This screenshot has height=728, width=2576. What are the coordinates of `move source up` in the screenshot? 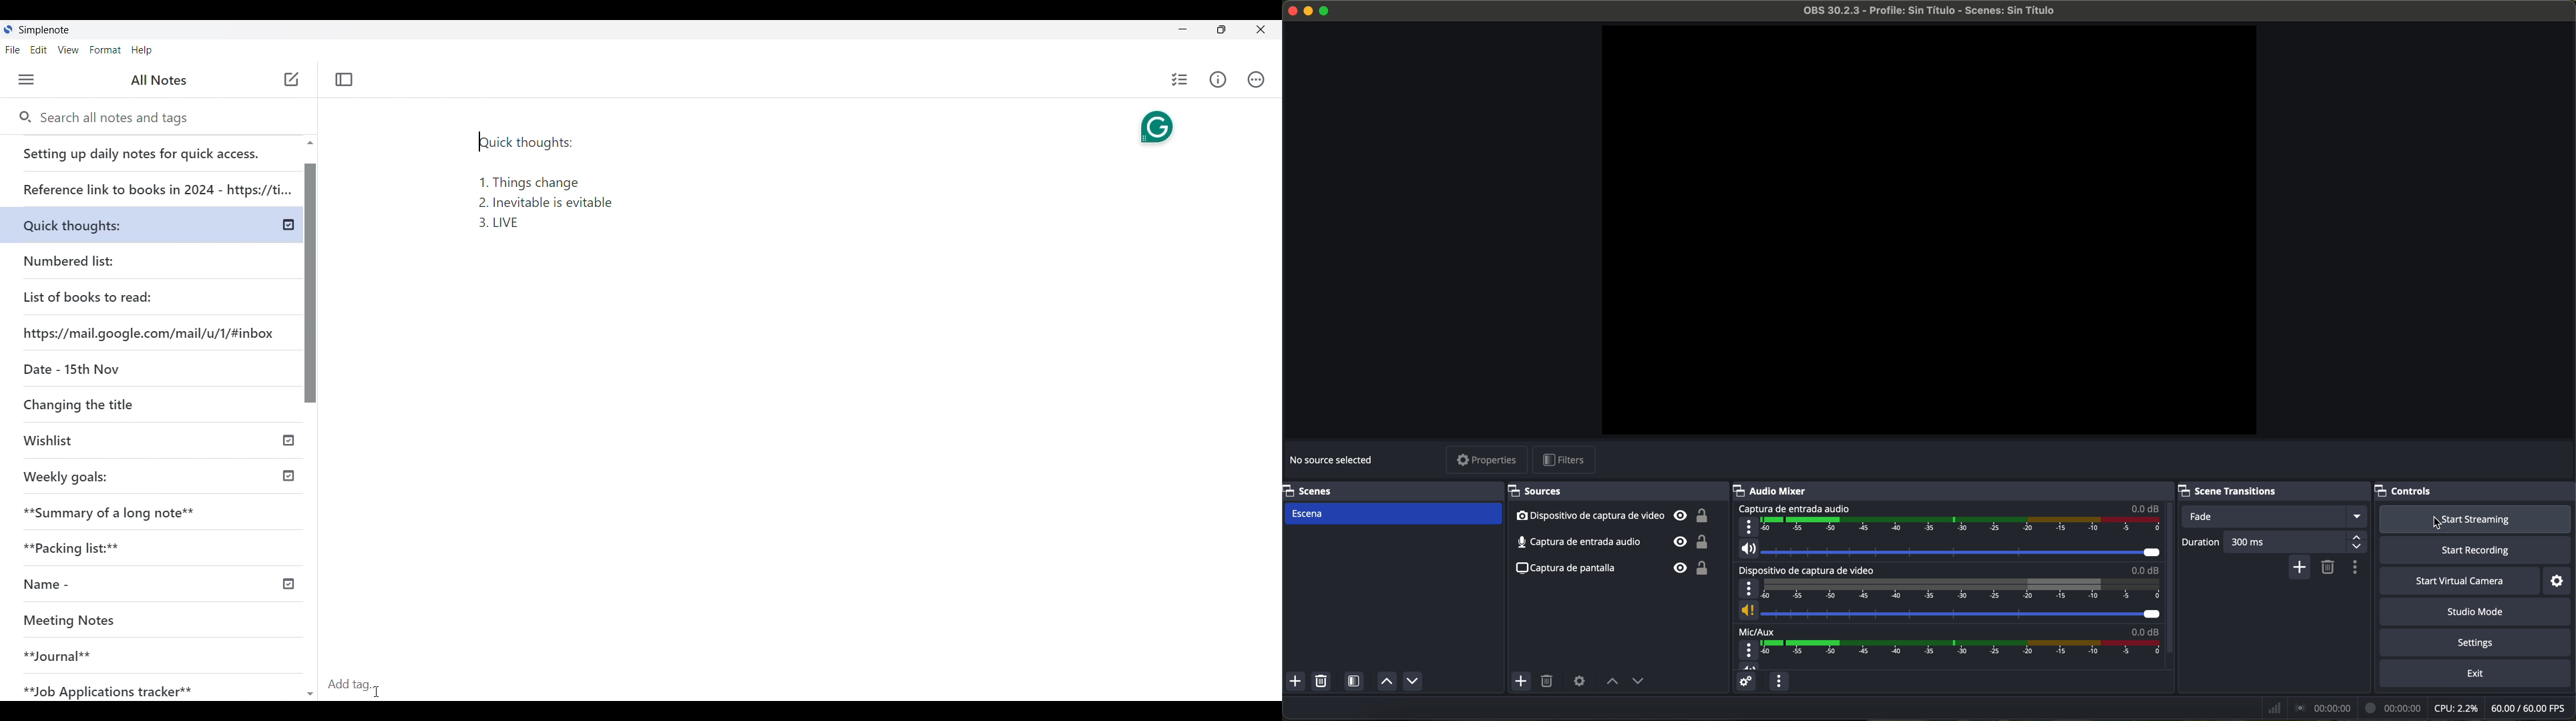 It's located at (1385, 682).